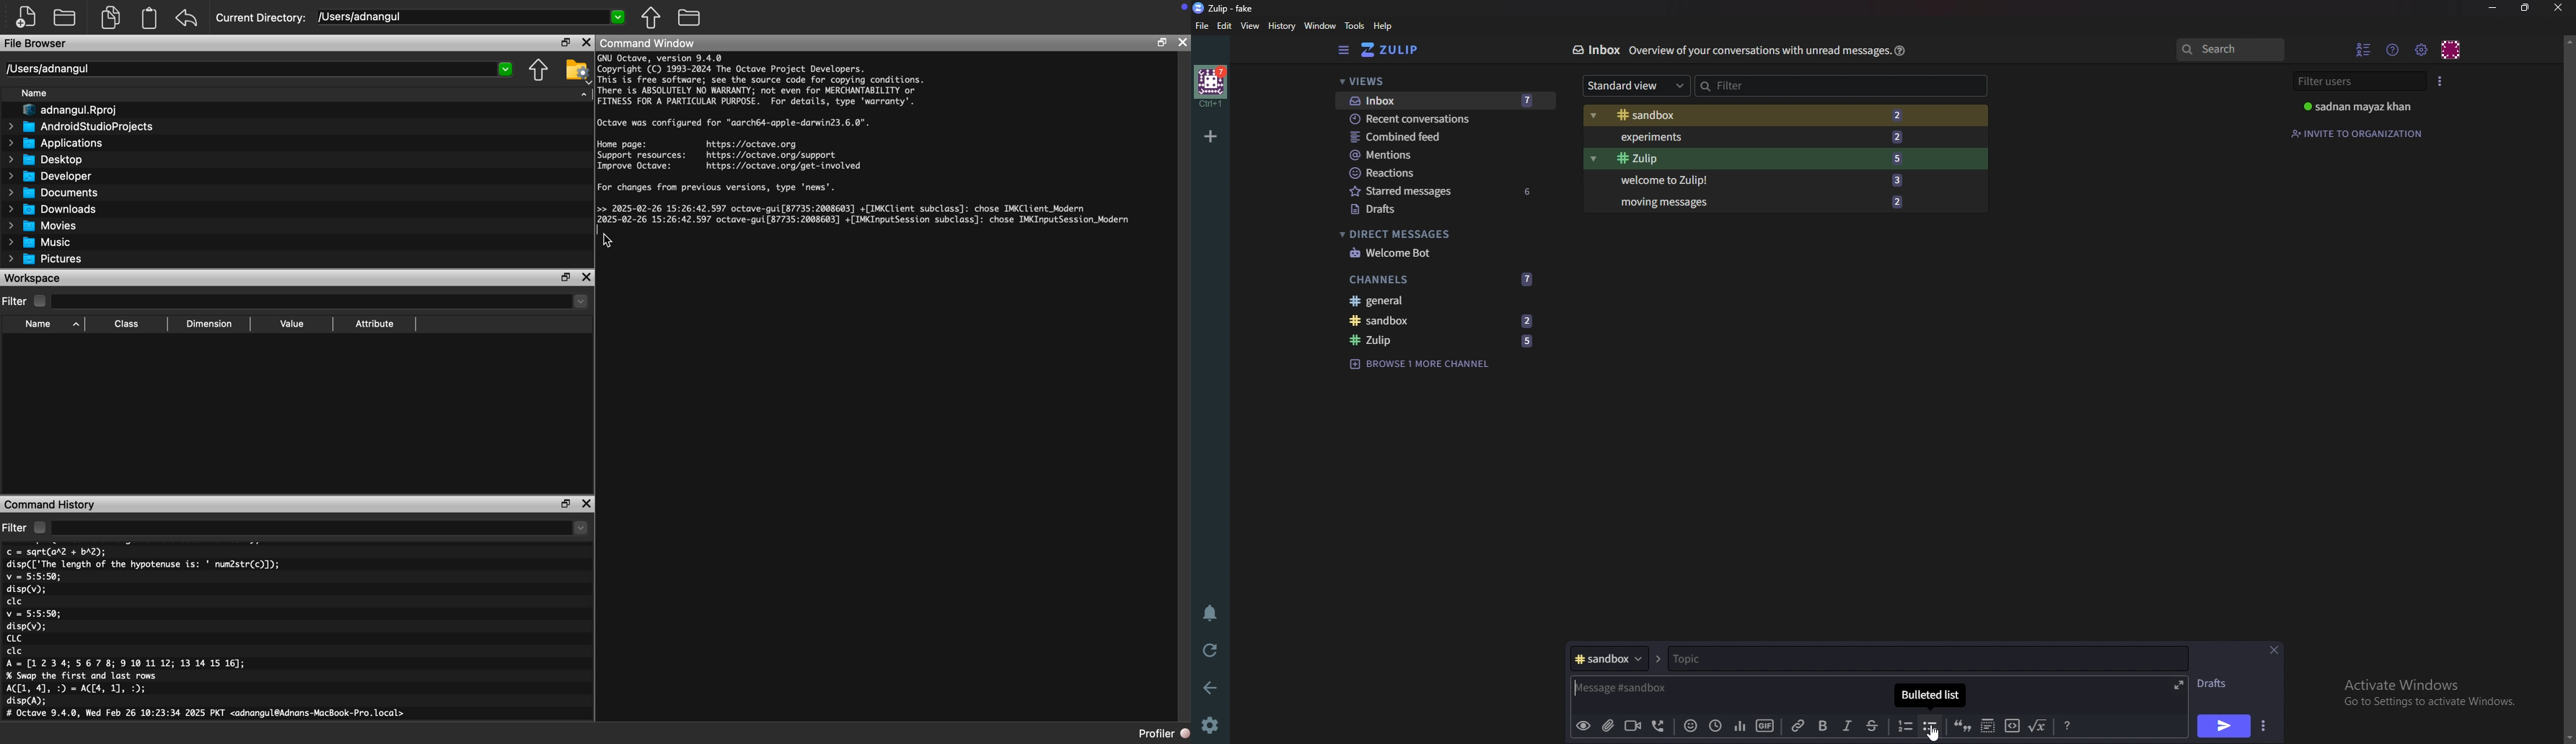  Describe the element at coordinates (1231, 8) in the screenshot. I see `title` at that location.